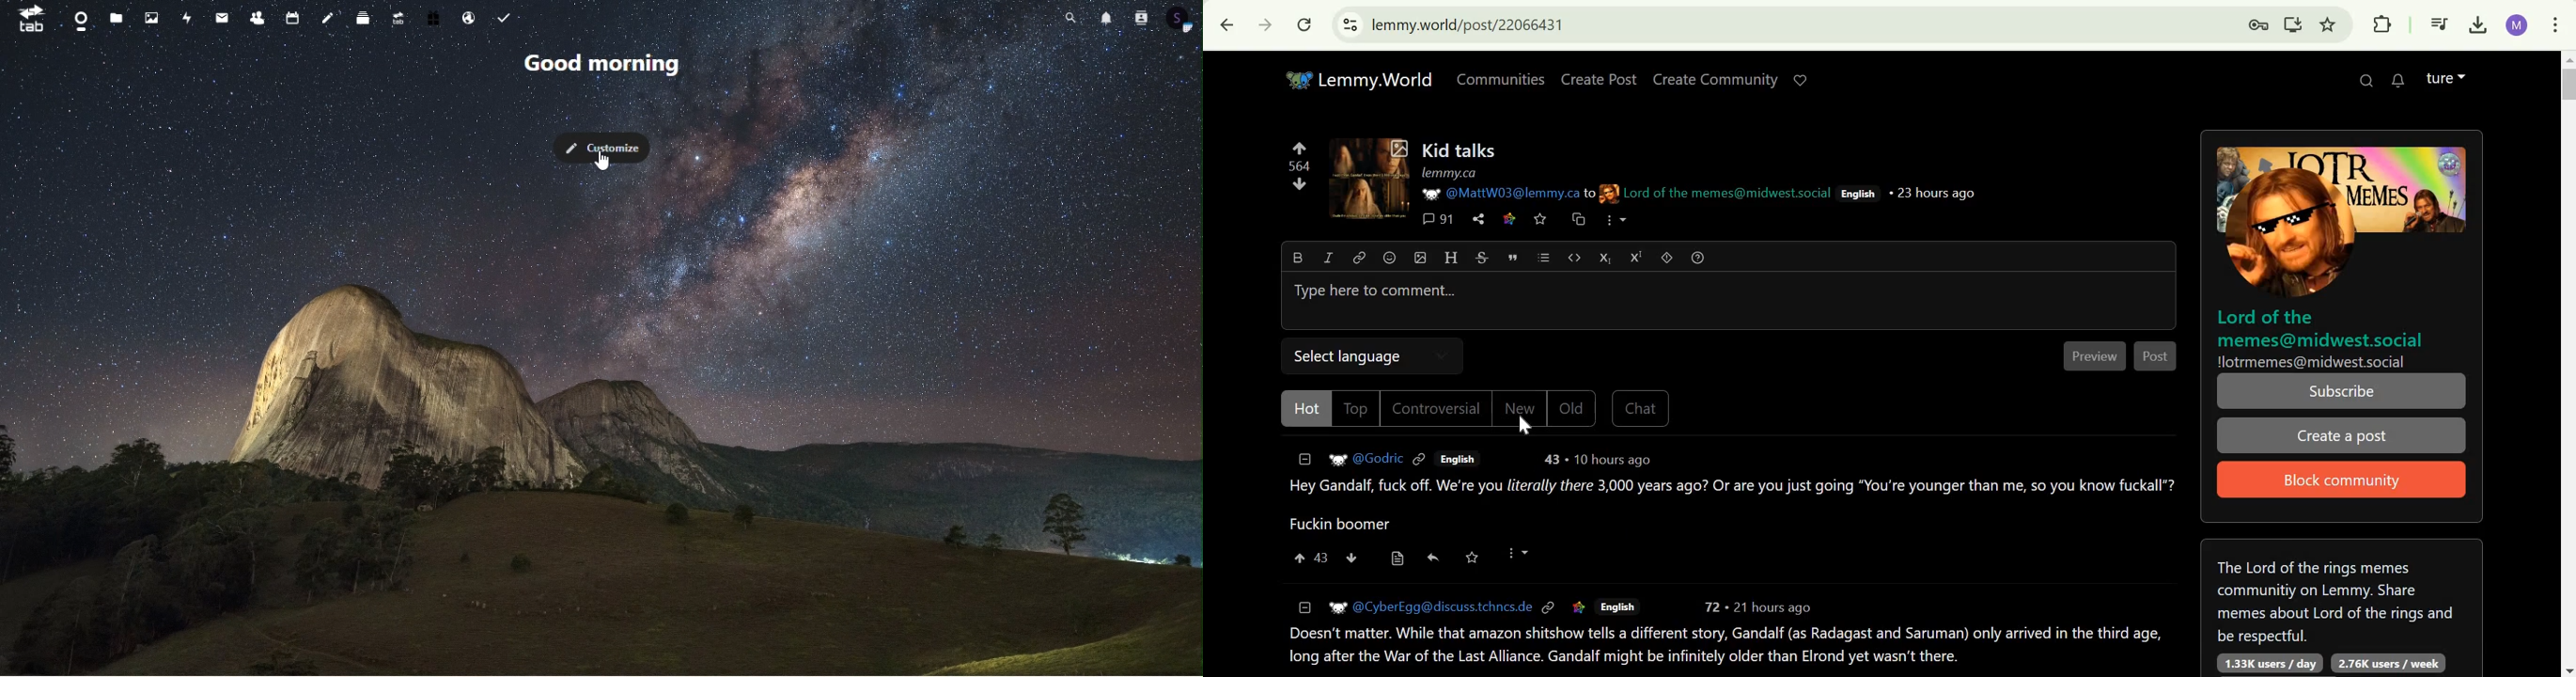 The height and width of the screenshot is (700, 2576). Describe the element at coordinates (1389, 257) in the screenshot. I see `emoji` at that location.